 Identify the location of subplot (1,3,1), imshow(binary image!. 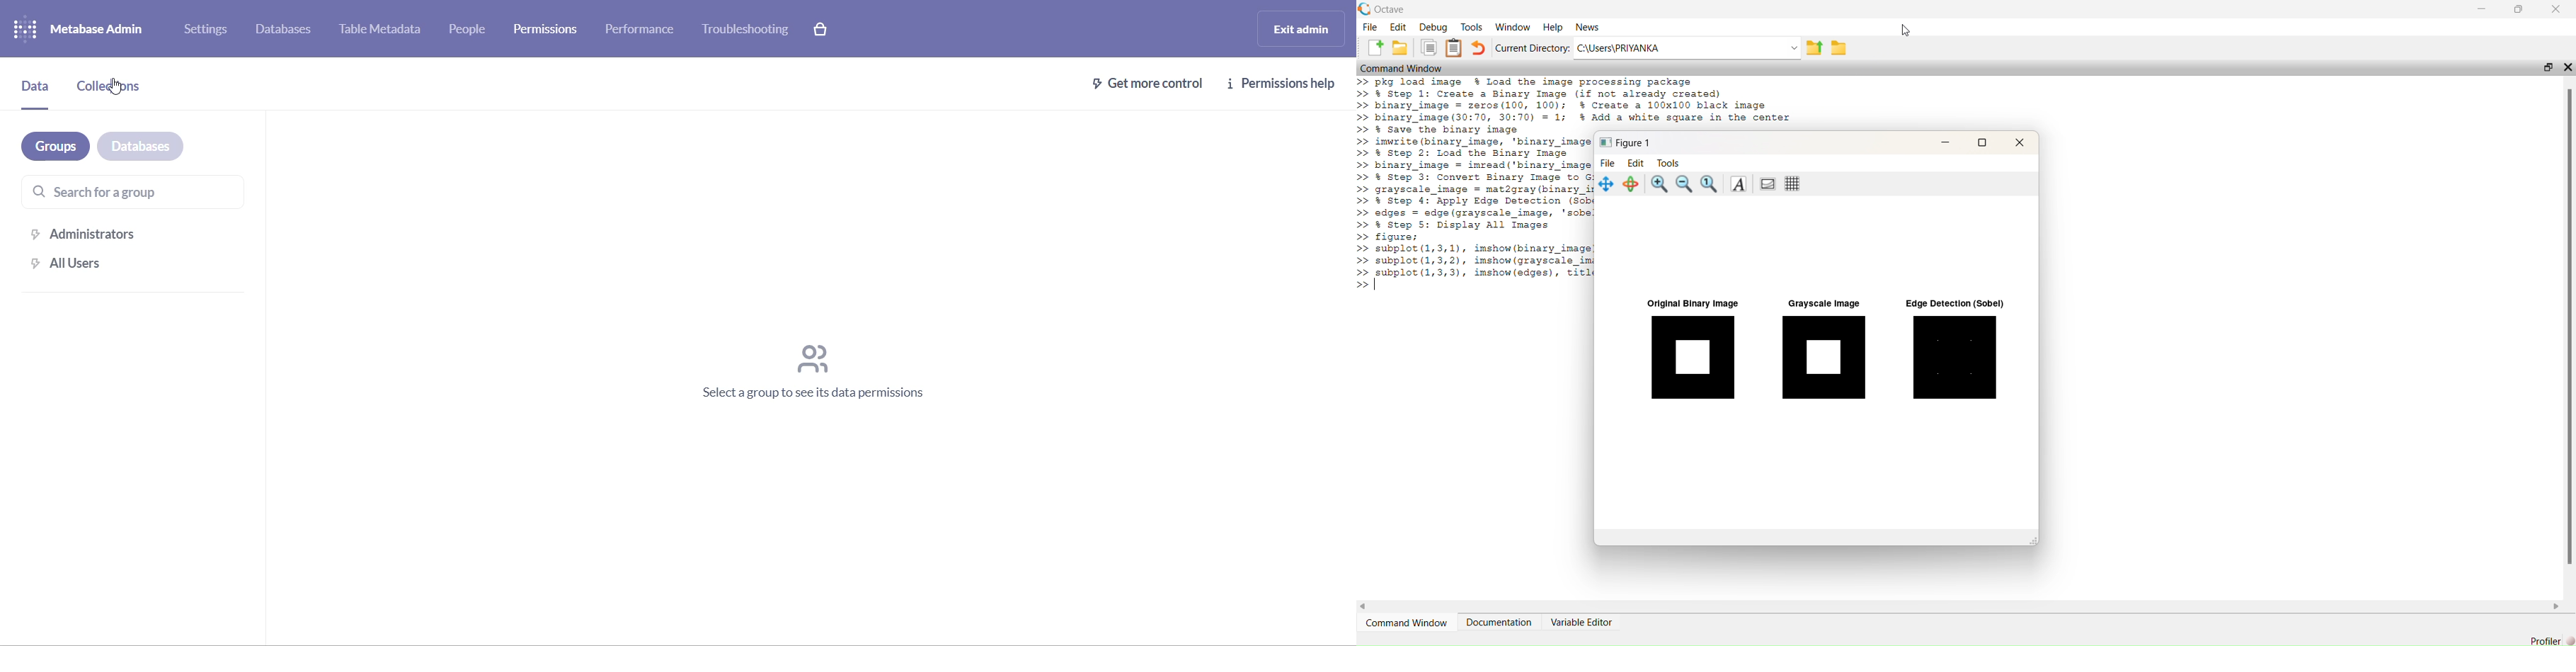
(1486, 248).